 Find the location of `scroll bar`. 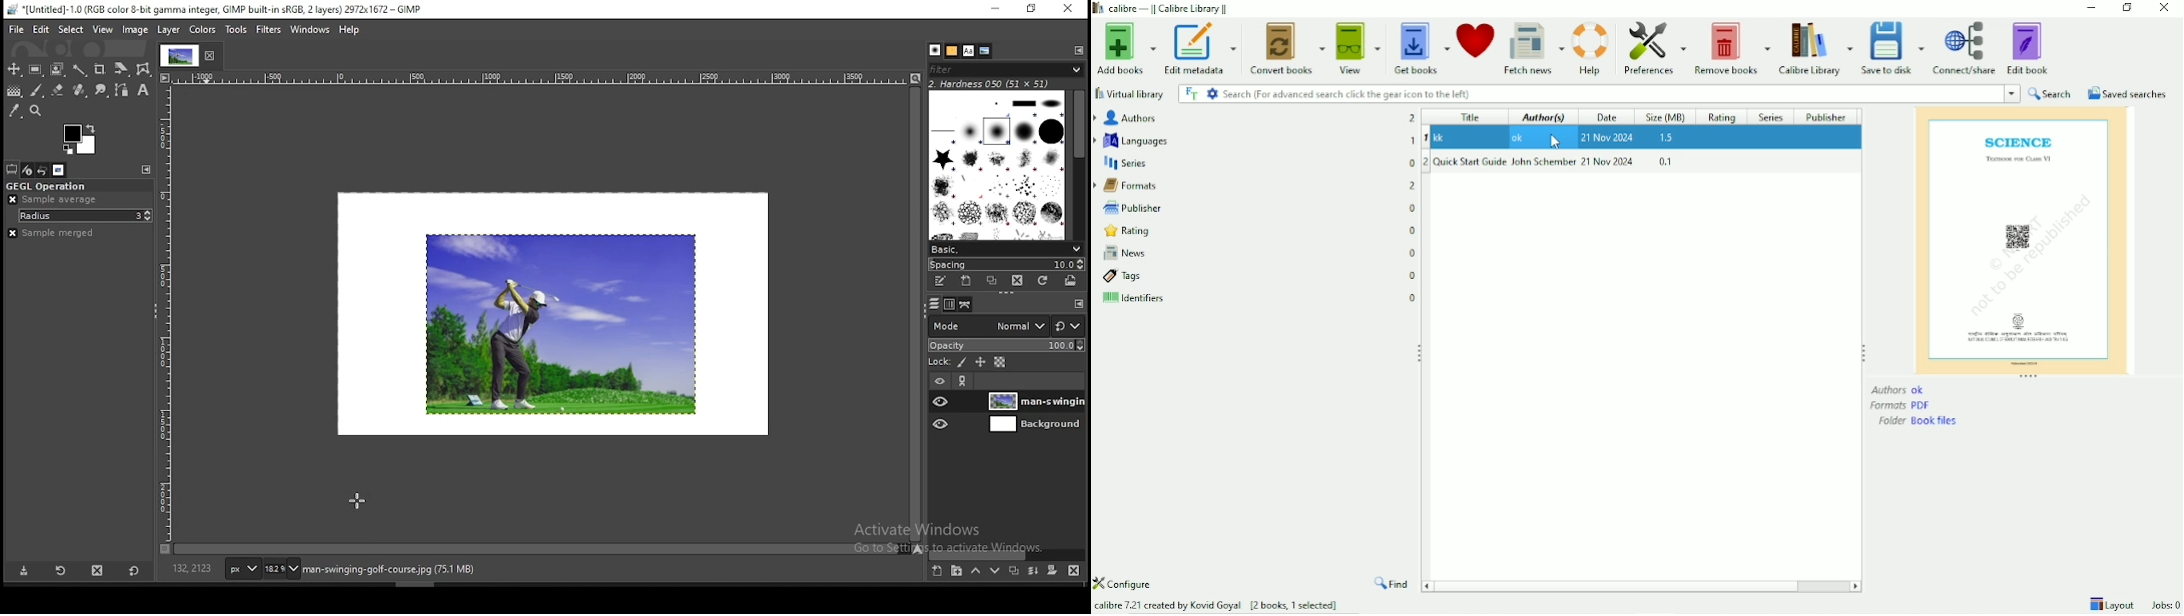

scroll bar is located at coordinates (542, 549).